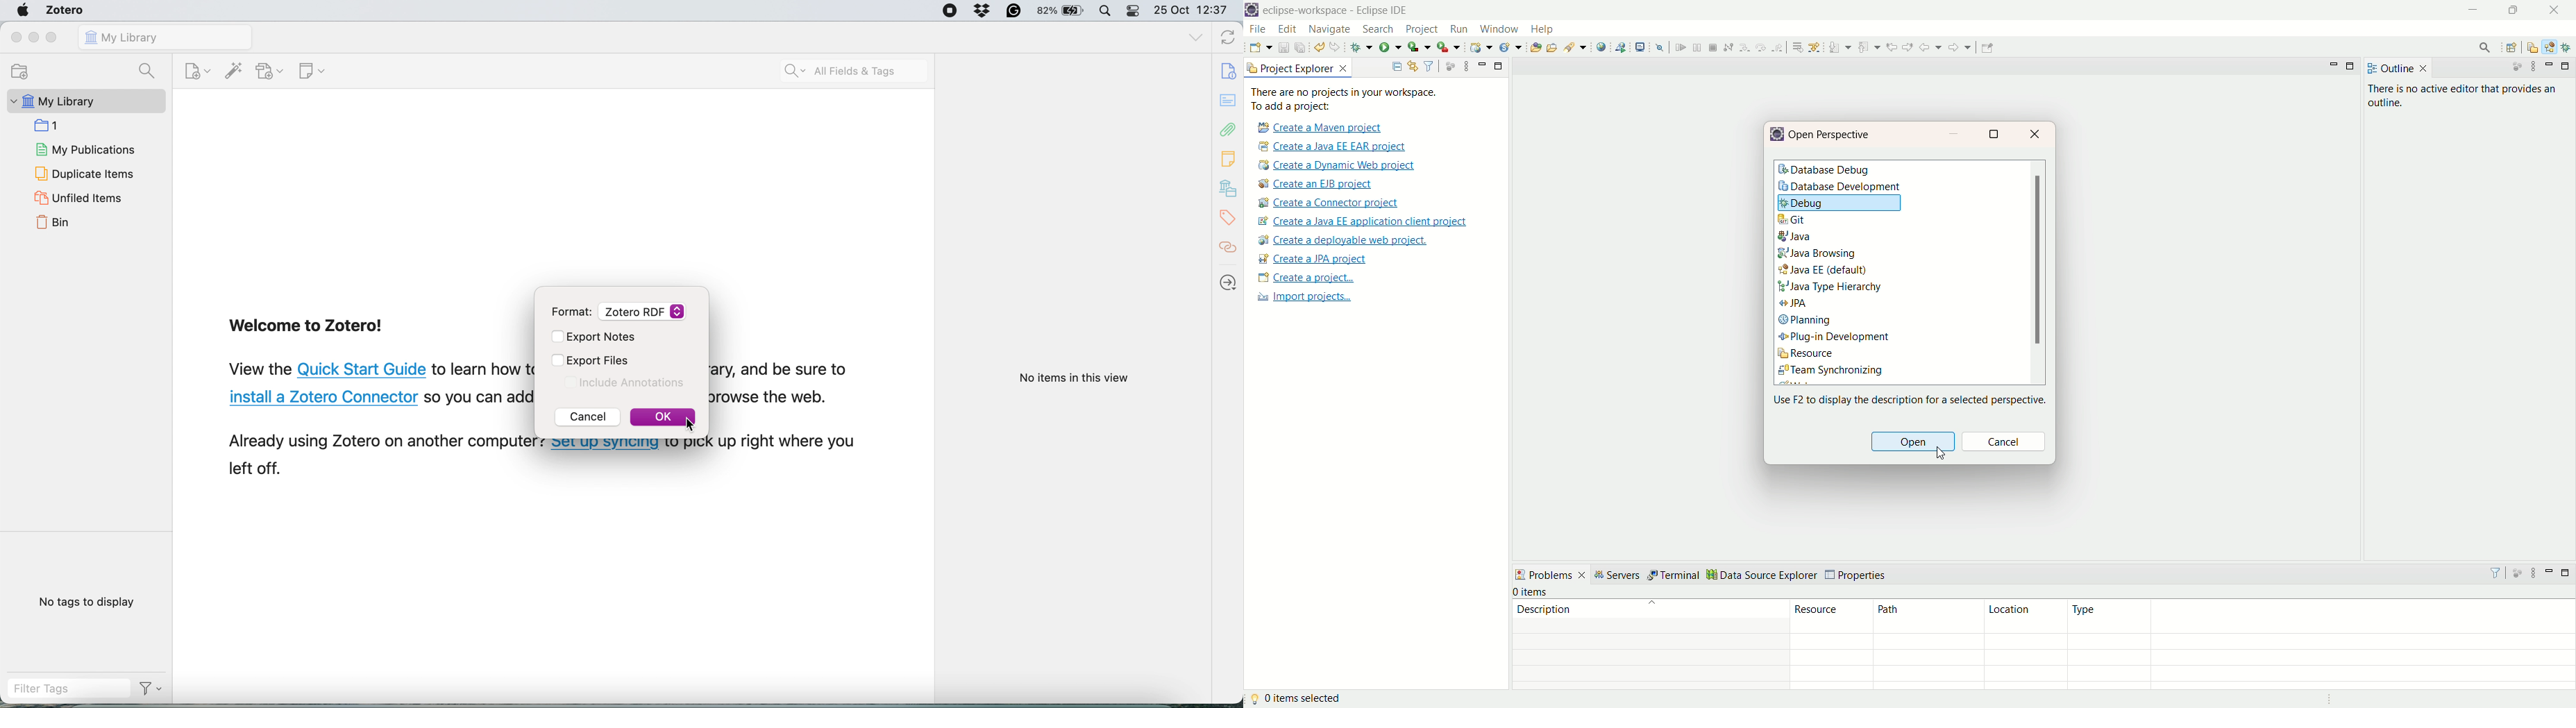 The width and height of the screenshot is (2576, 728). What do you see at coordinates (313, 327) in the screenshot?
I see `Welcome to Zotero!` at bounding box center [313, 327].